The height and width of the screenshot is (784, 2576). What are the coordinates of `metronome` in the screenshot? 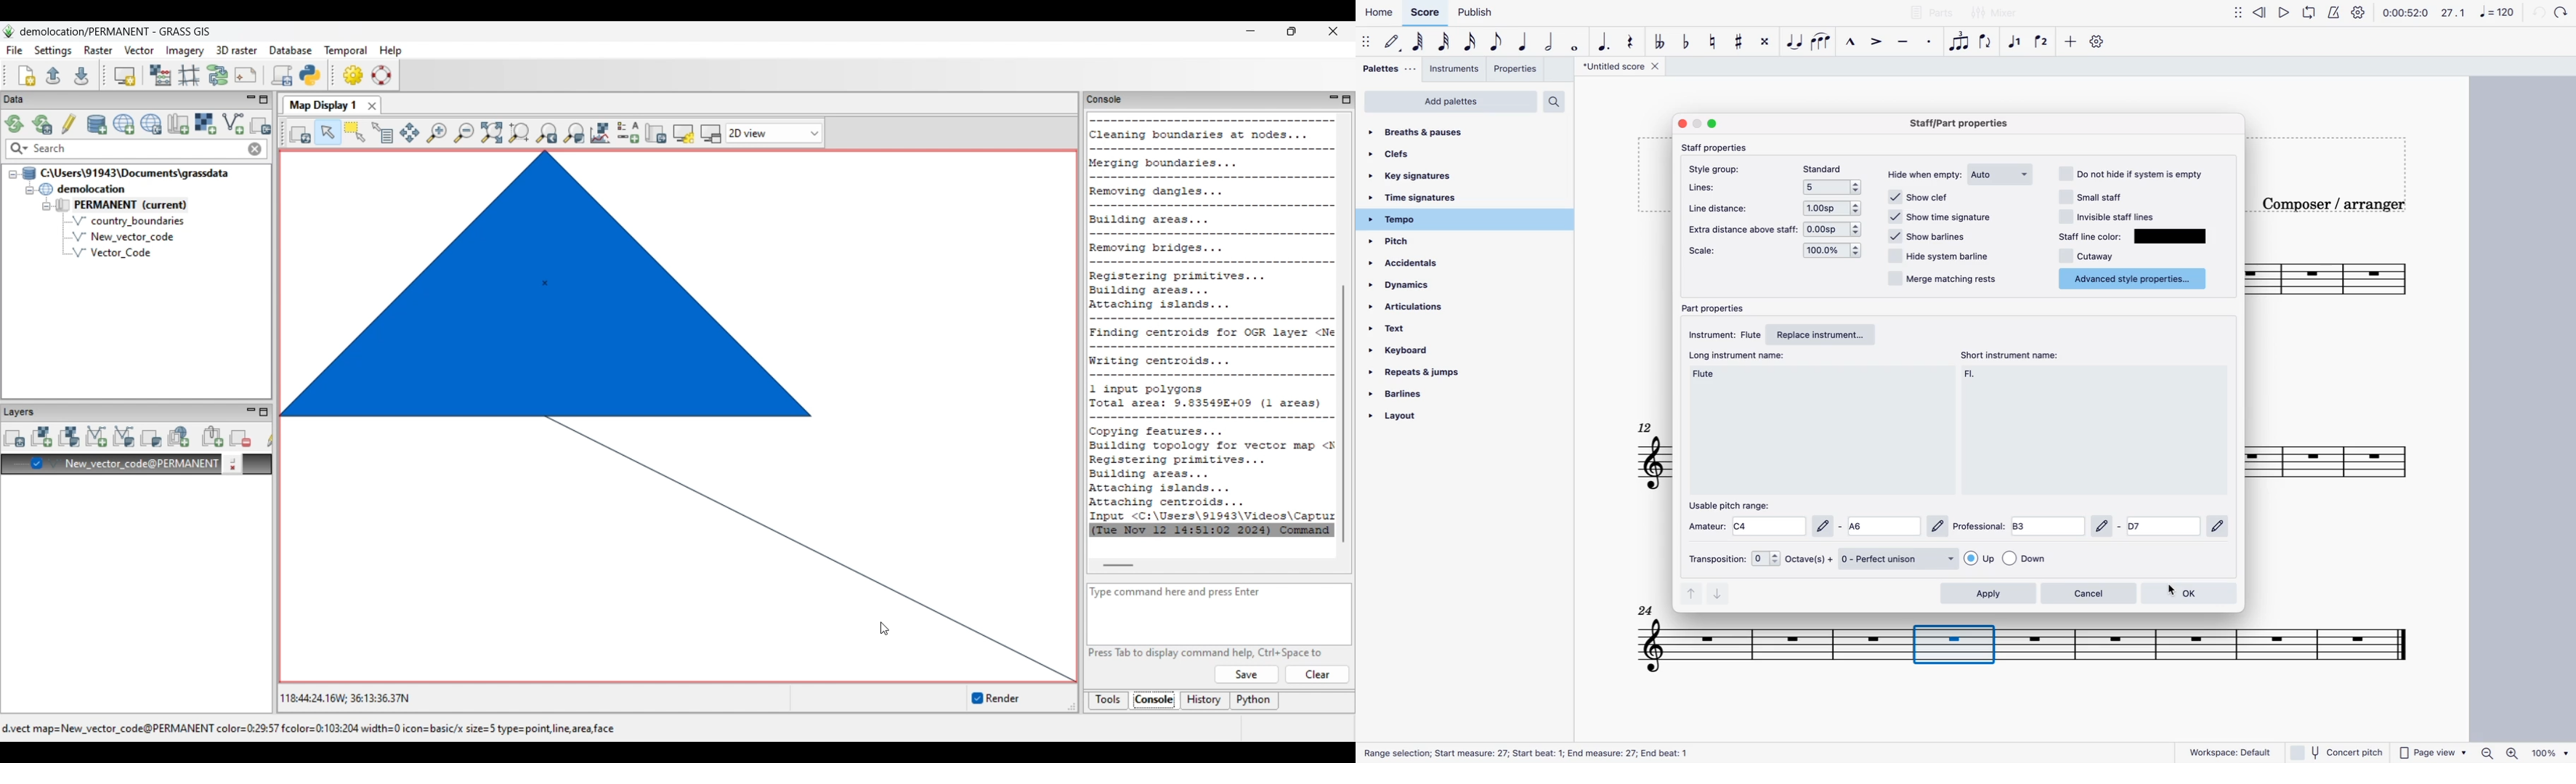 It's located at (2337, 12).